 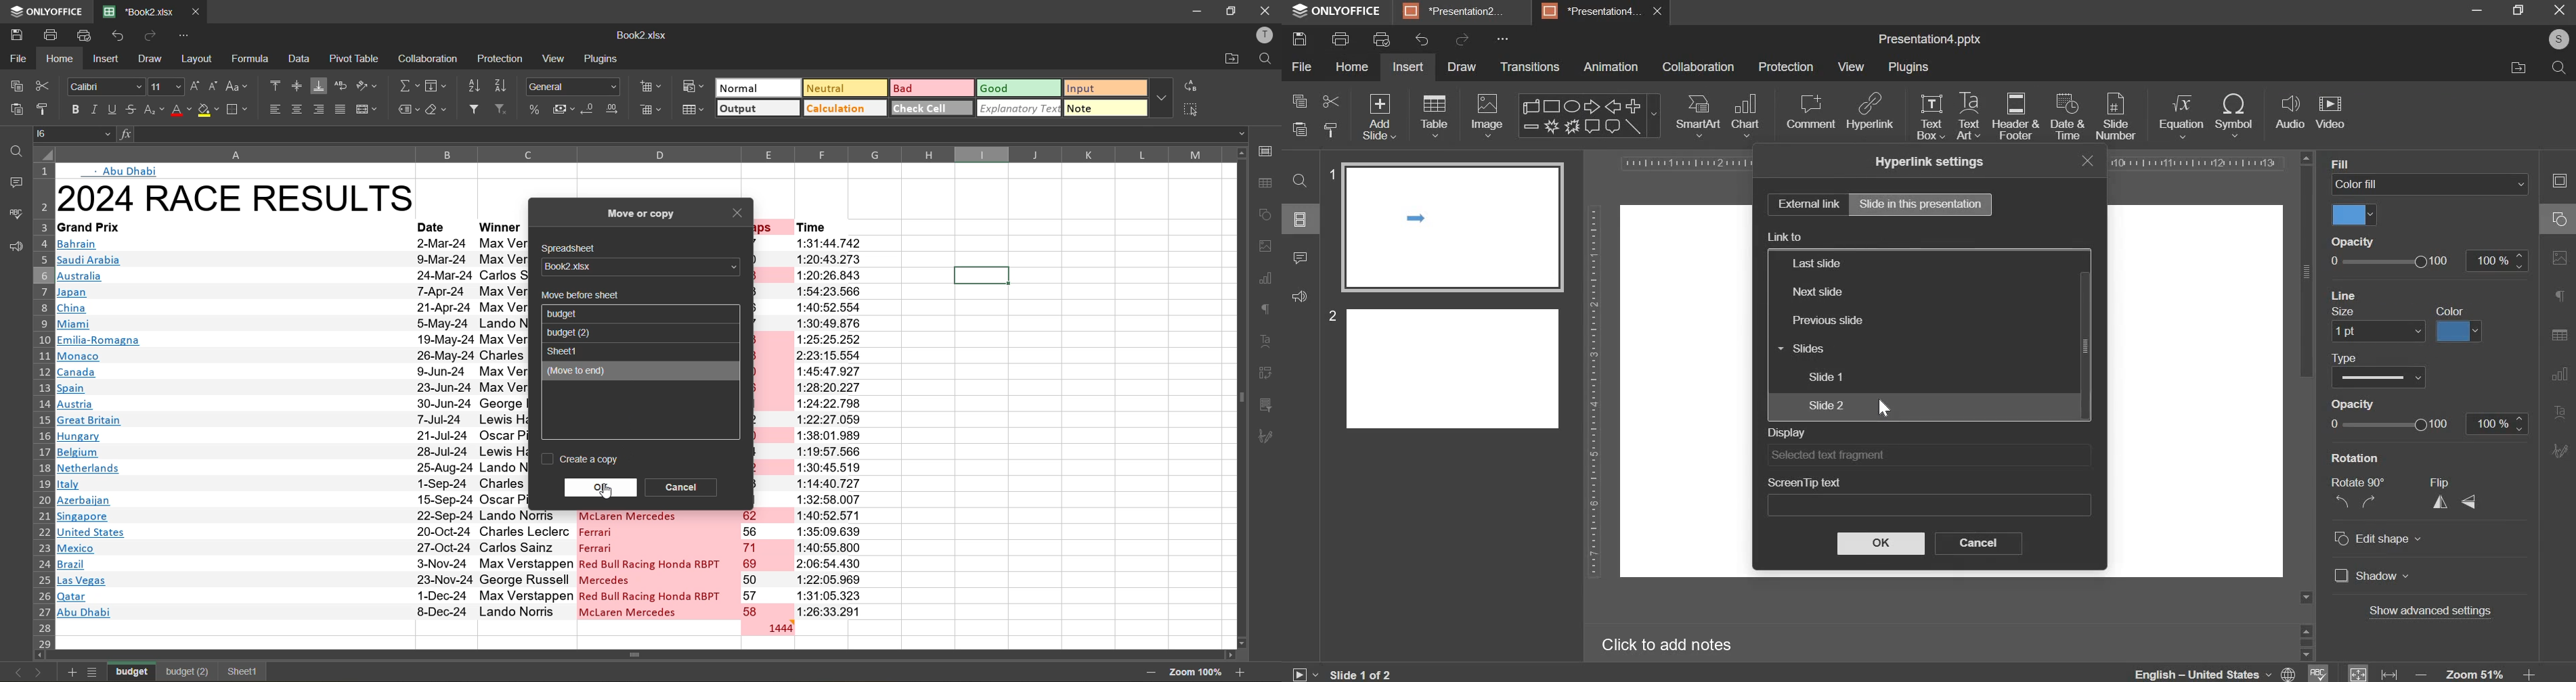 What do you see at coordinates (1105, 107) in the screenshot?
I see `note` at bounding box center [1105, 107].